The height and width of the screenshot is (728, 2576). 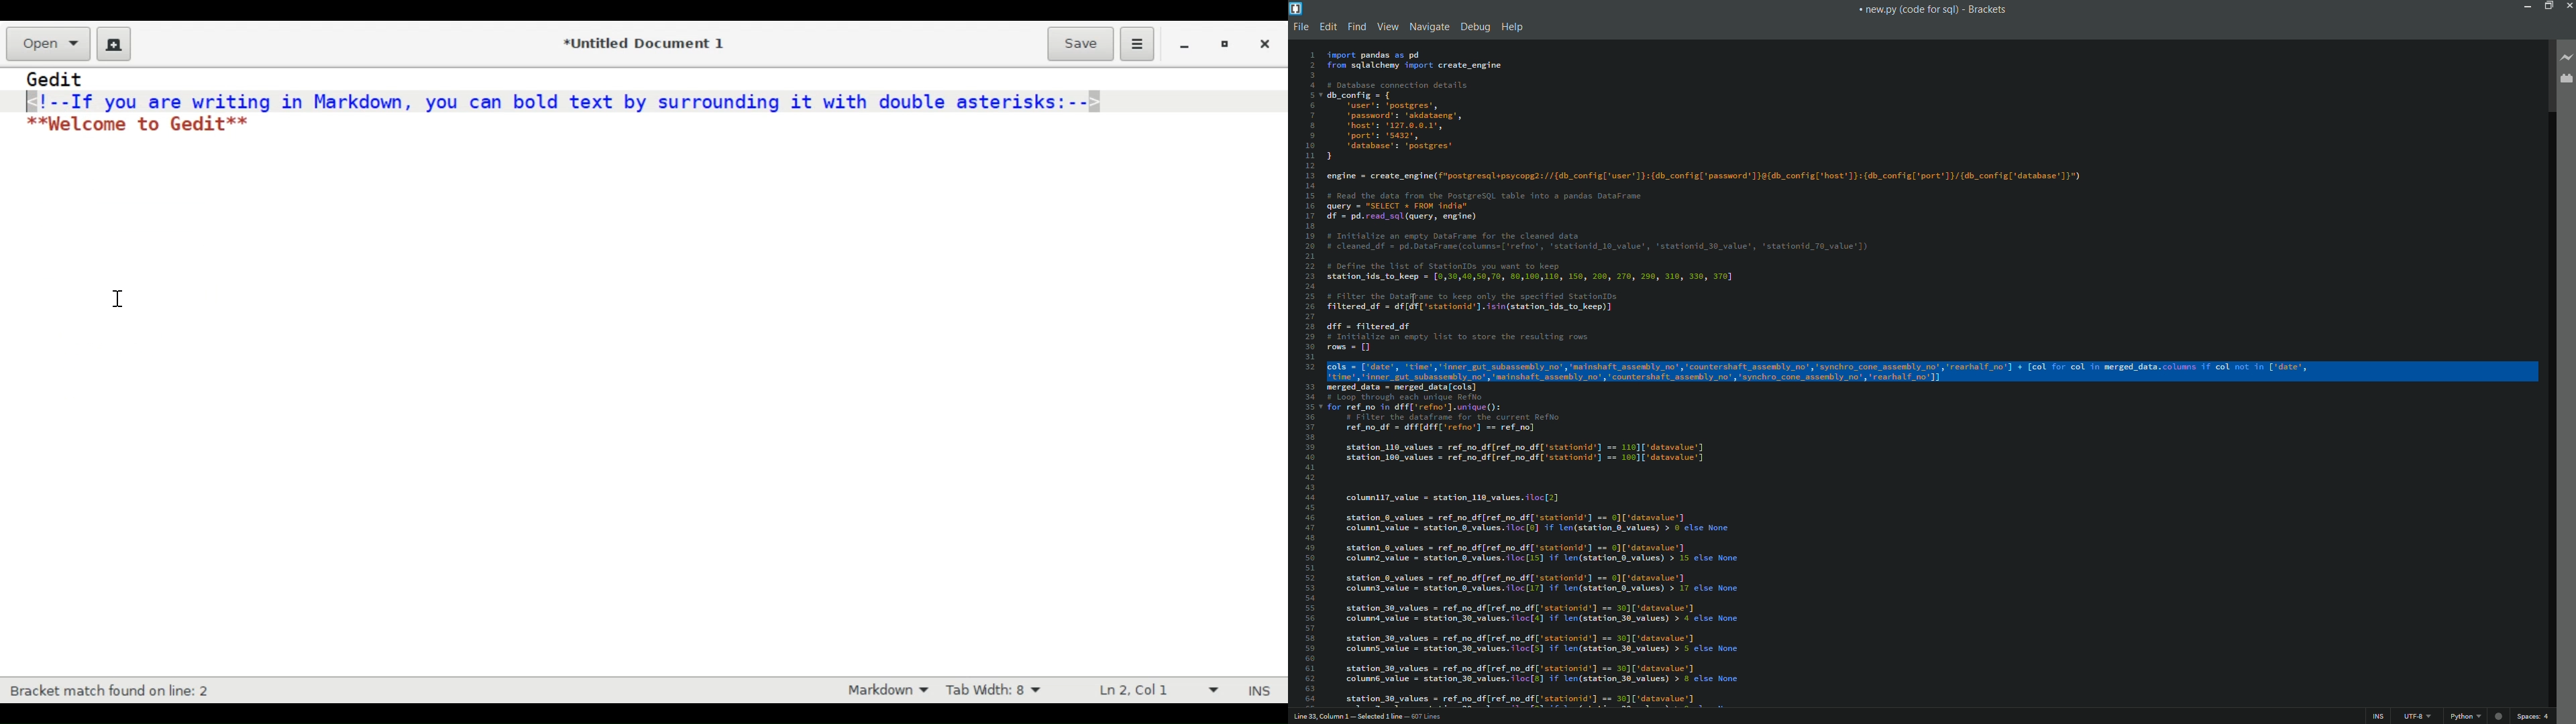 I want to click on ins, so click(x=2378, y=717).